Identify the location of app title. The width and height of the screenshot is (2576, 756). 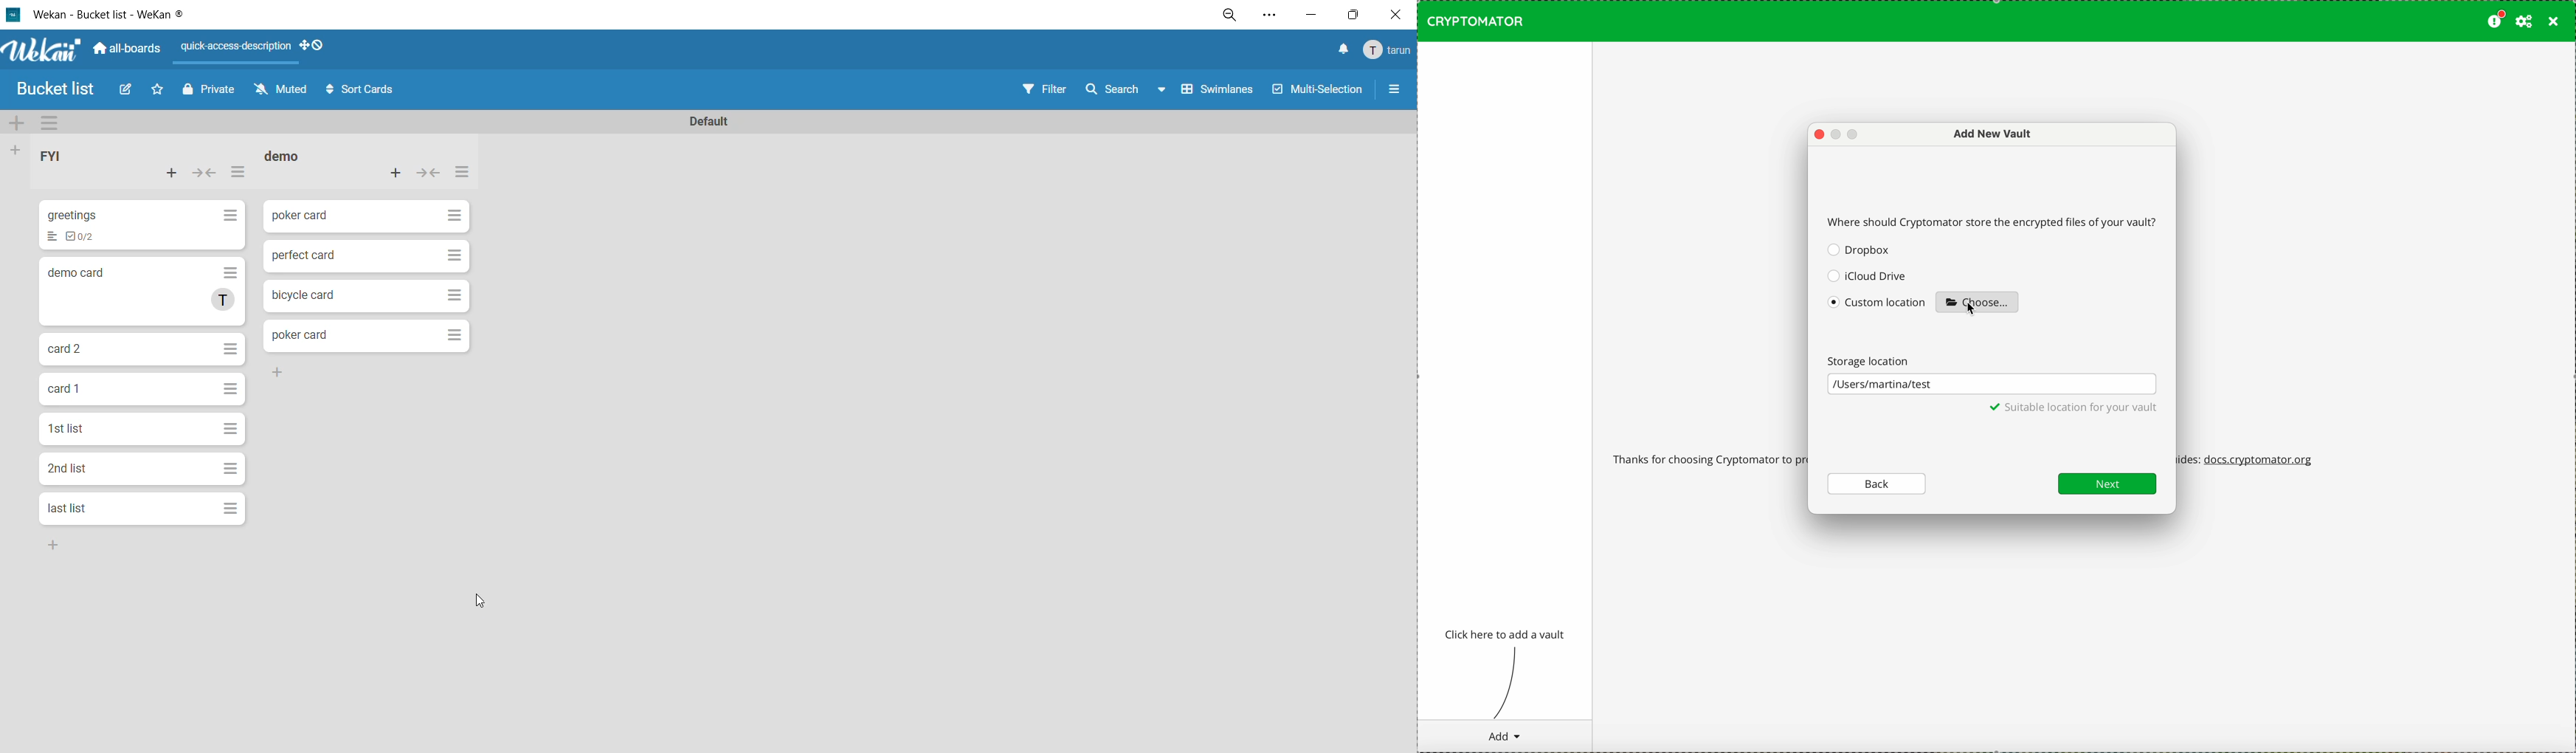
(101, 15).